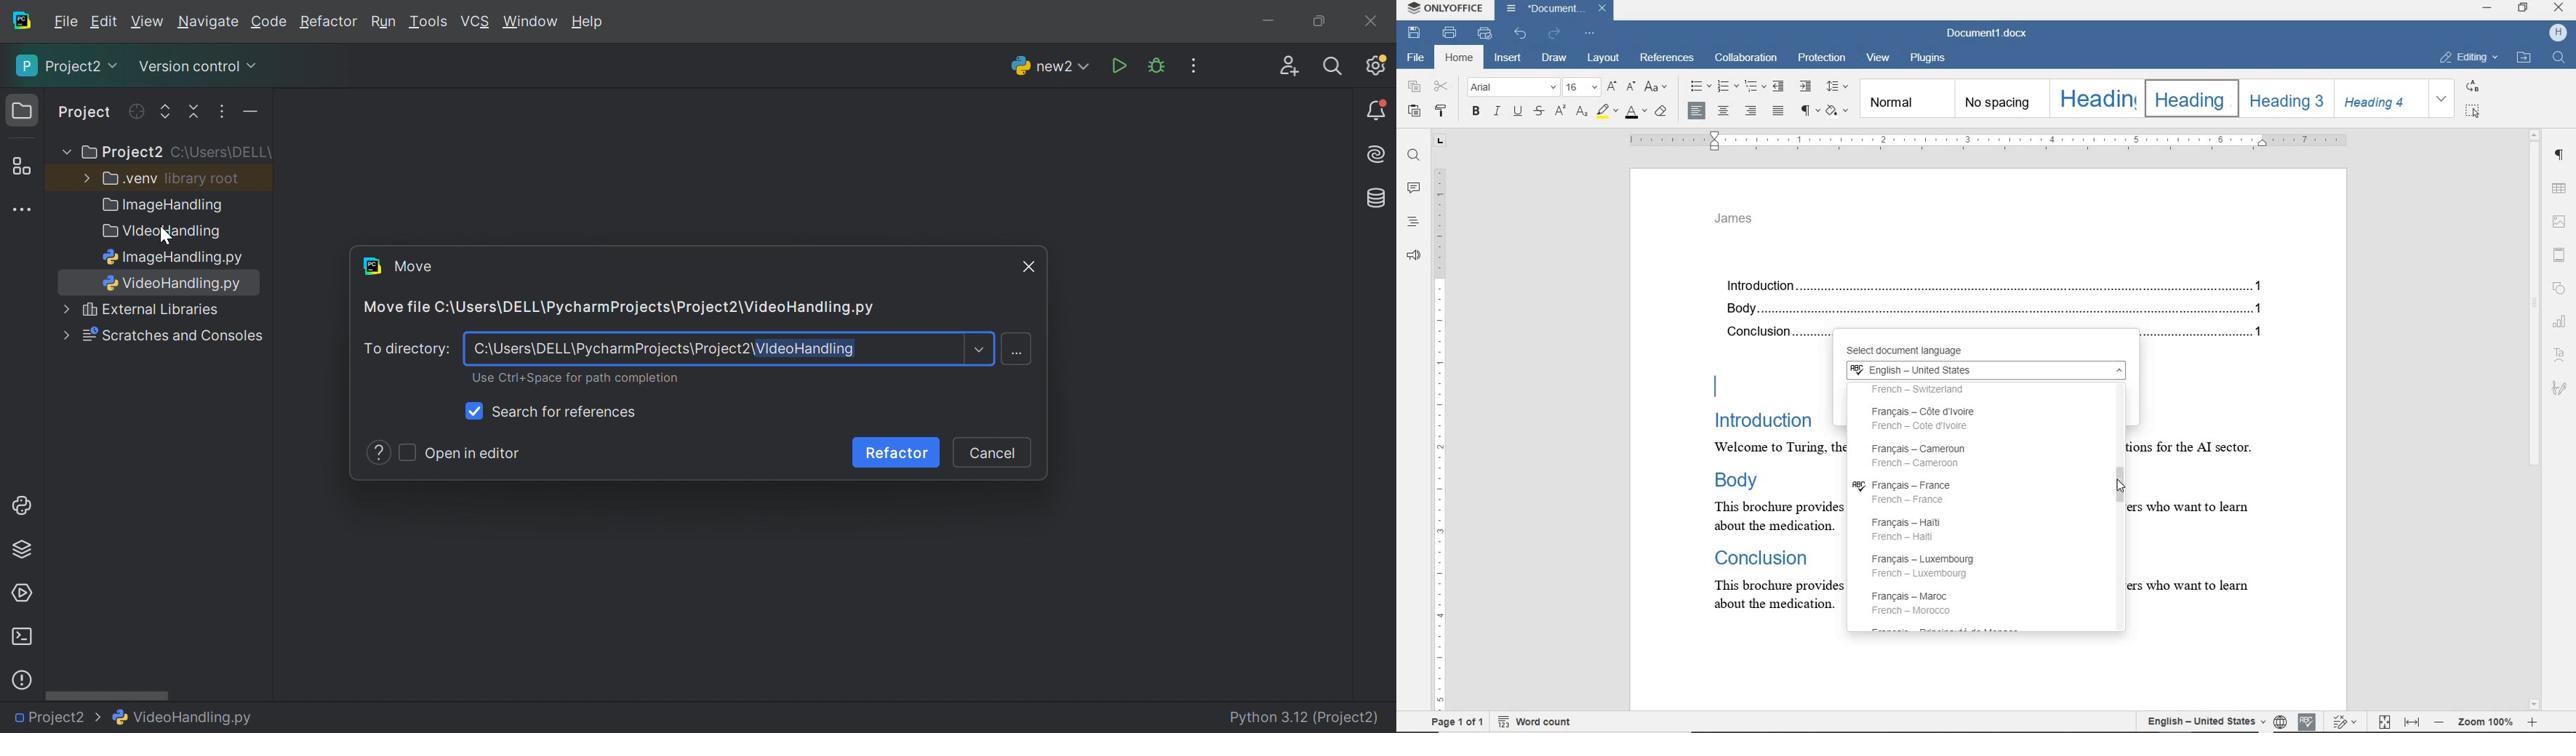 This screenshot has height=756, width=2576. Describe the element at coordinates (1984, 371) in the screenshot. I see `English - United States` at that location.